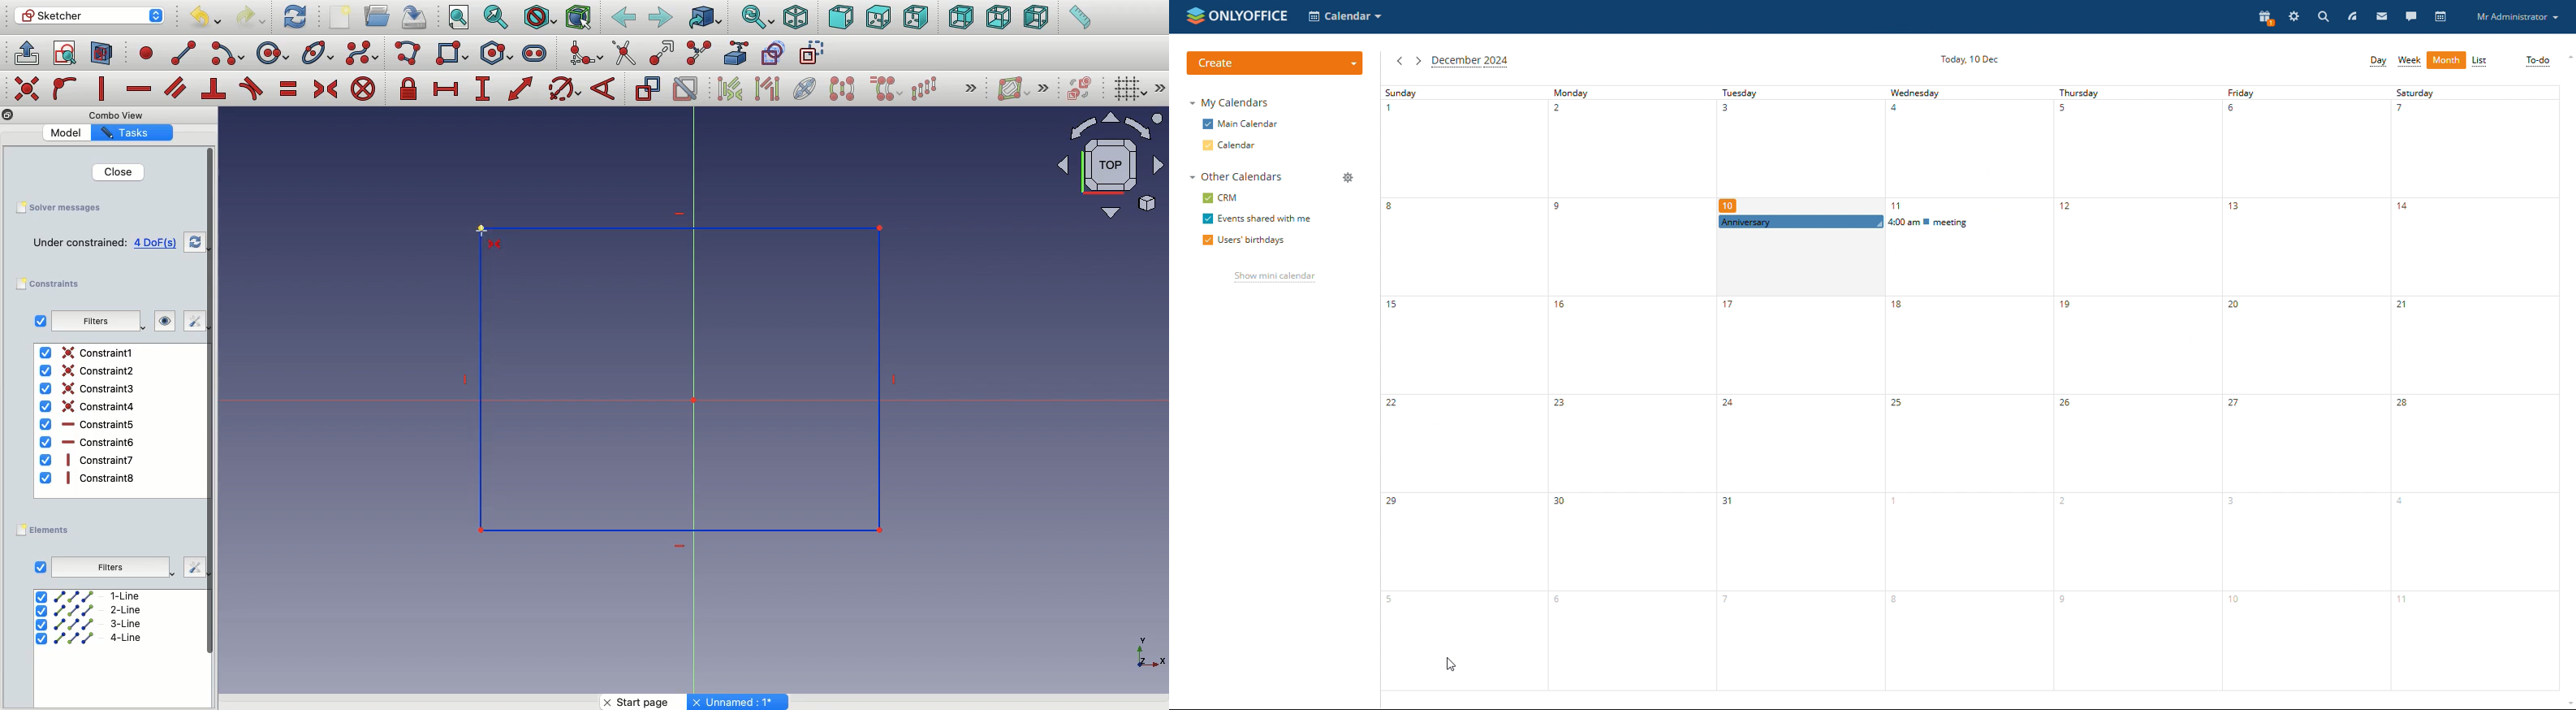 Image resolution: width=2576 pixels, height=728 pixels. Describe the element at coordinates (578, 18) in the screenshot. I see `Bounding Box` at that location.